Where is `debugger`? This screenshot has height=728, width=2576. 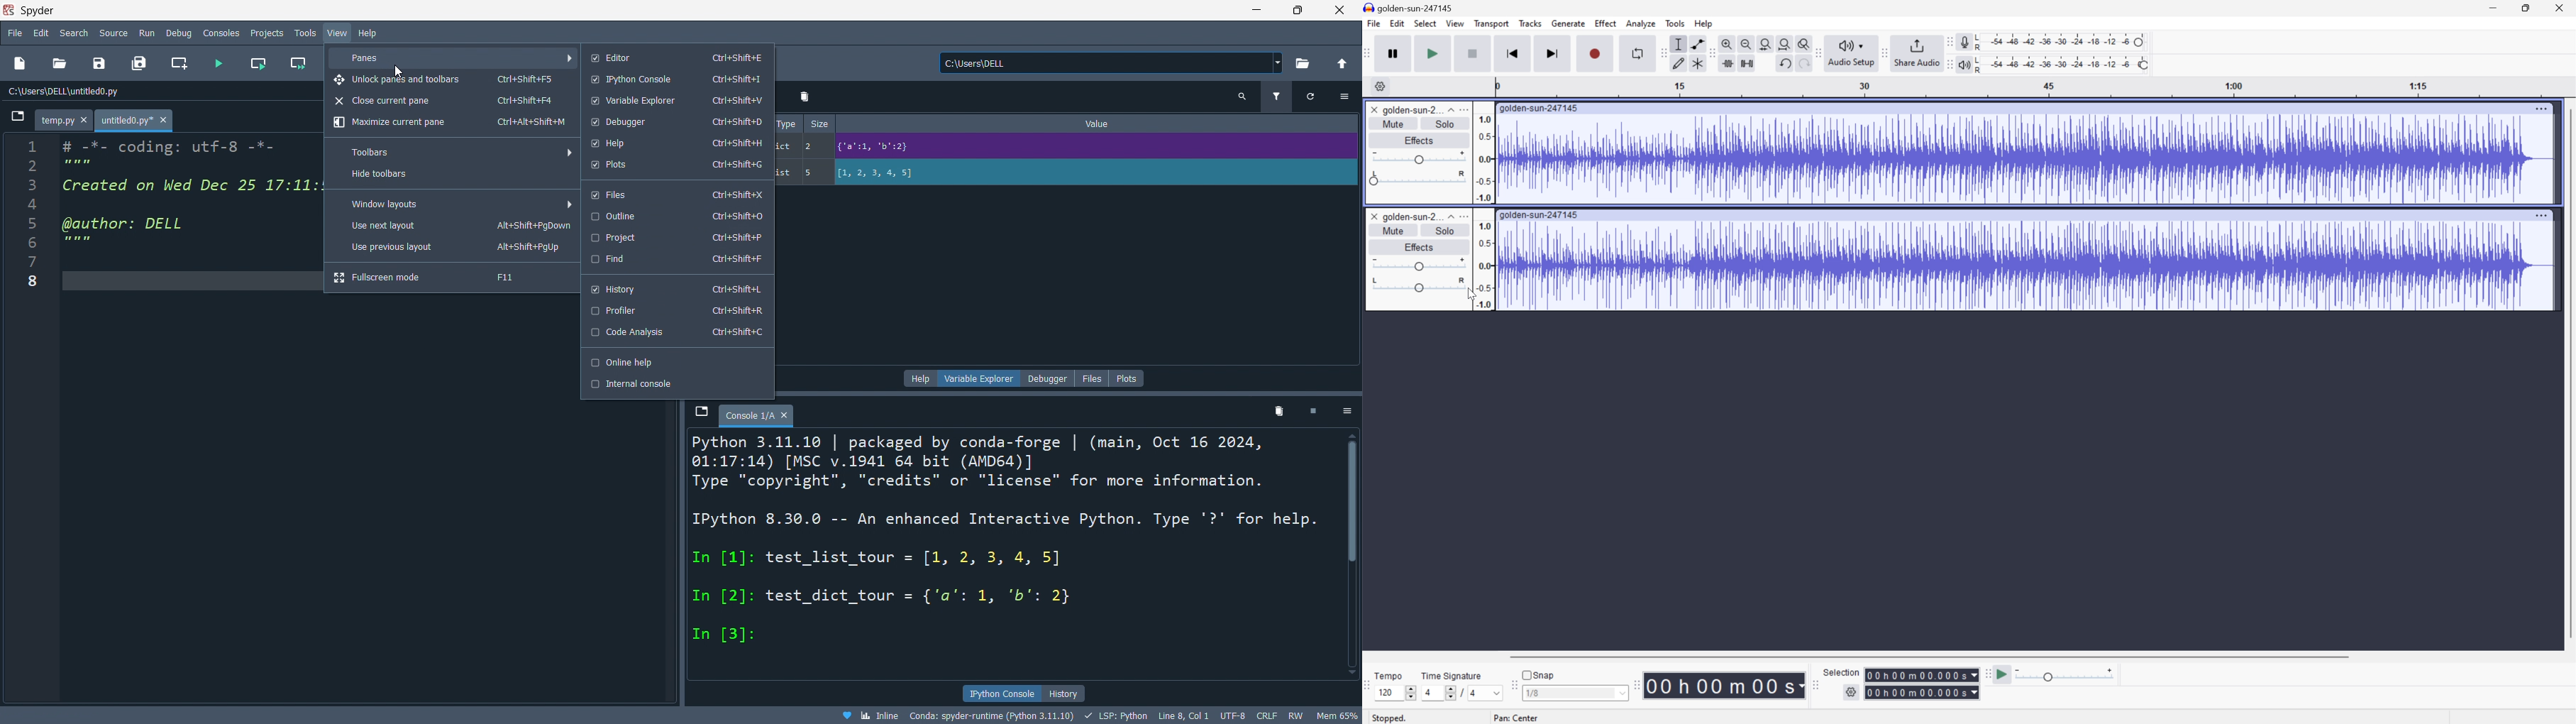 debugger is located at coordinates (1045, 378).